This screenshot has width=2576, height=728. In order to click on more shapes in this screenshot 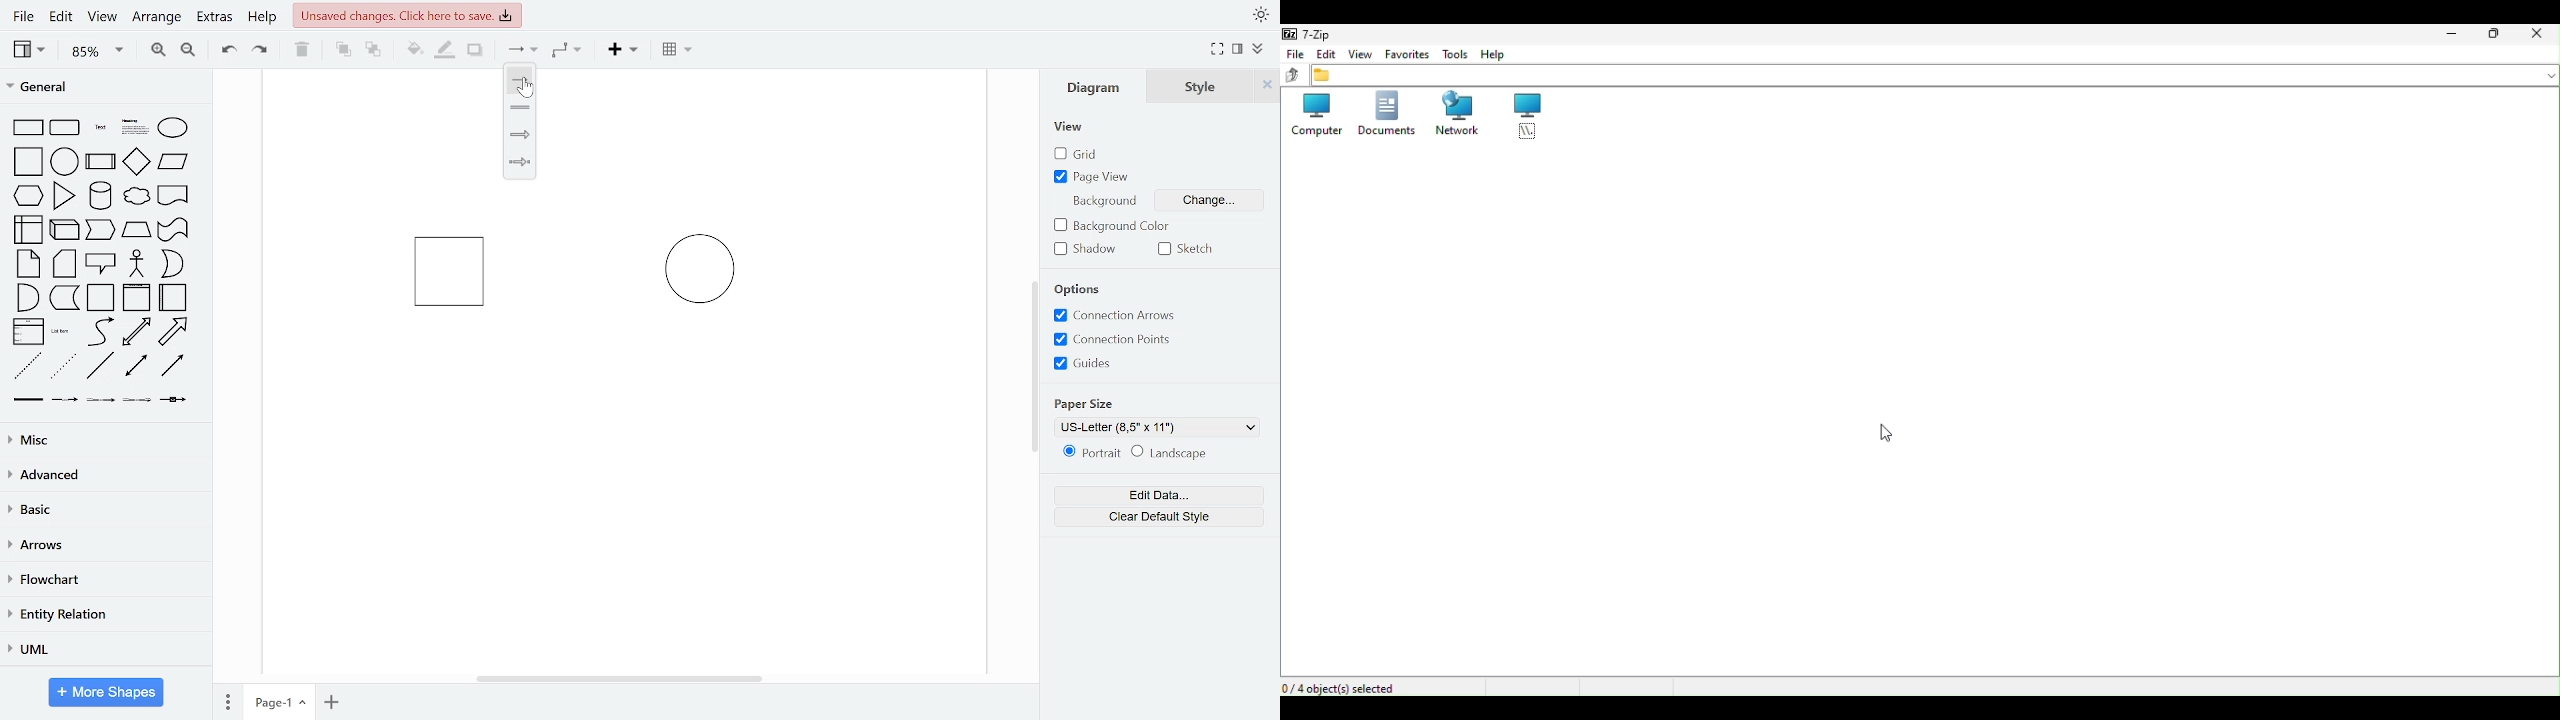, I will do `click(107, 694)`.